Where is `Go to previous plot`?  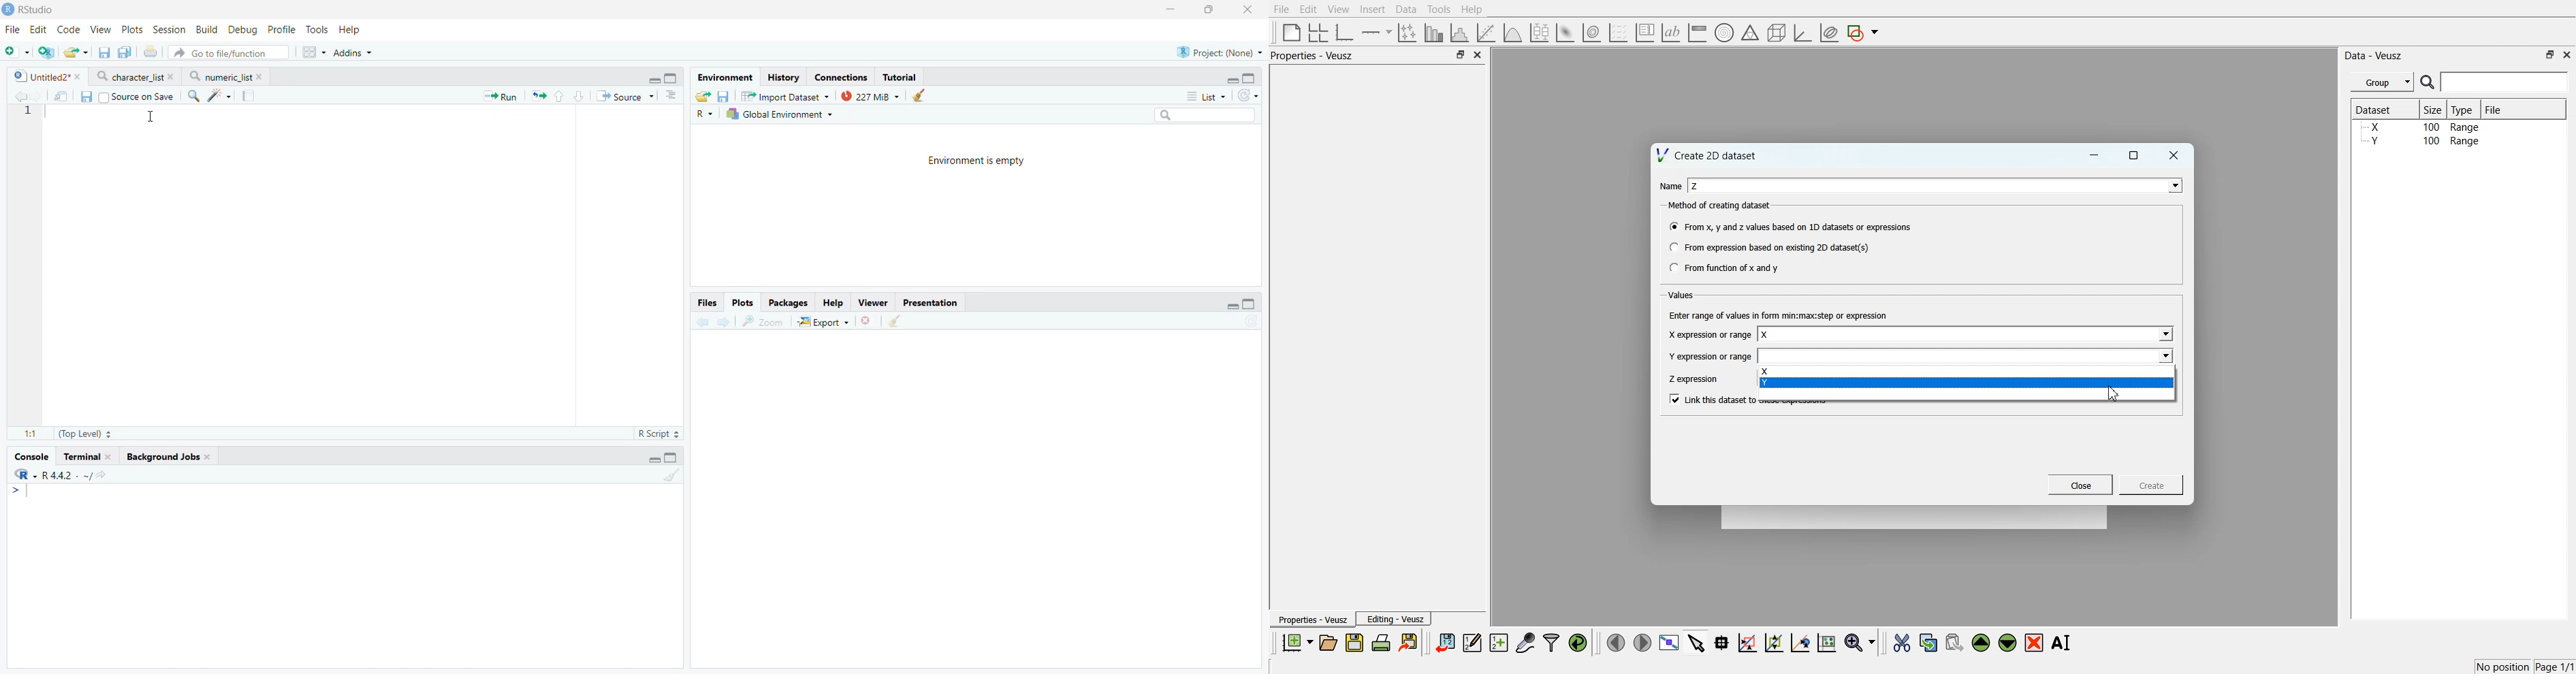 Go to previous plot is located at coordinates (702, 320).